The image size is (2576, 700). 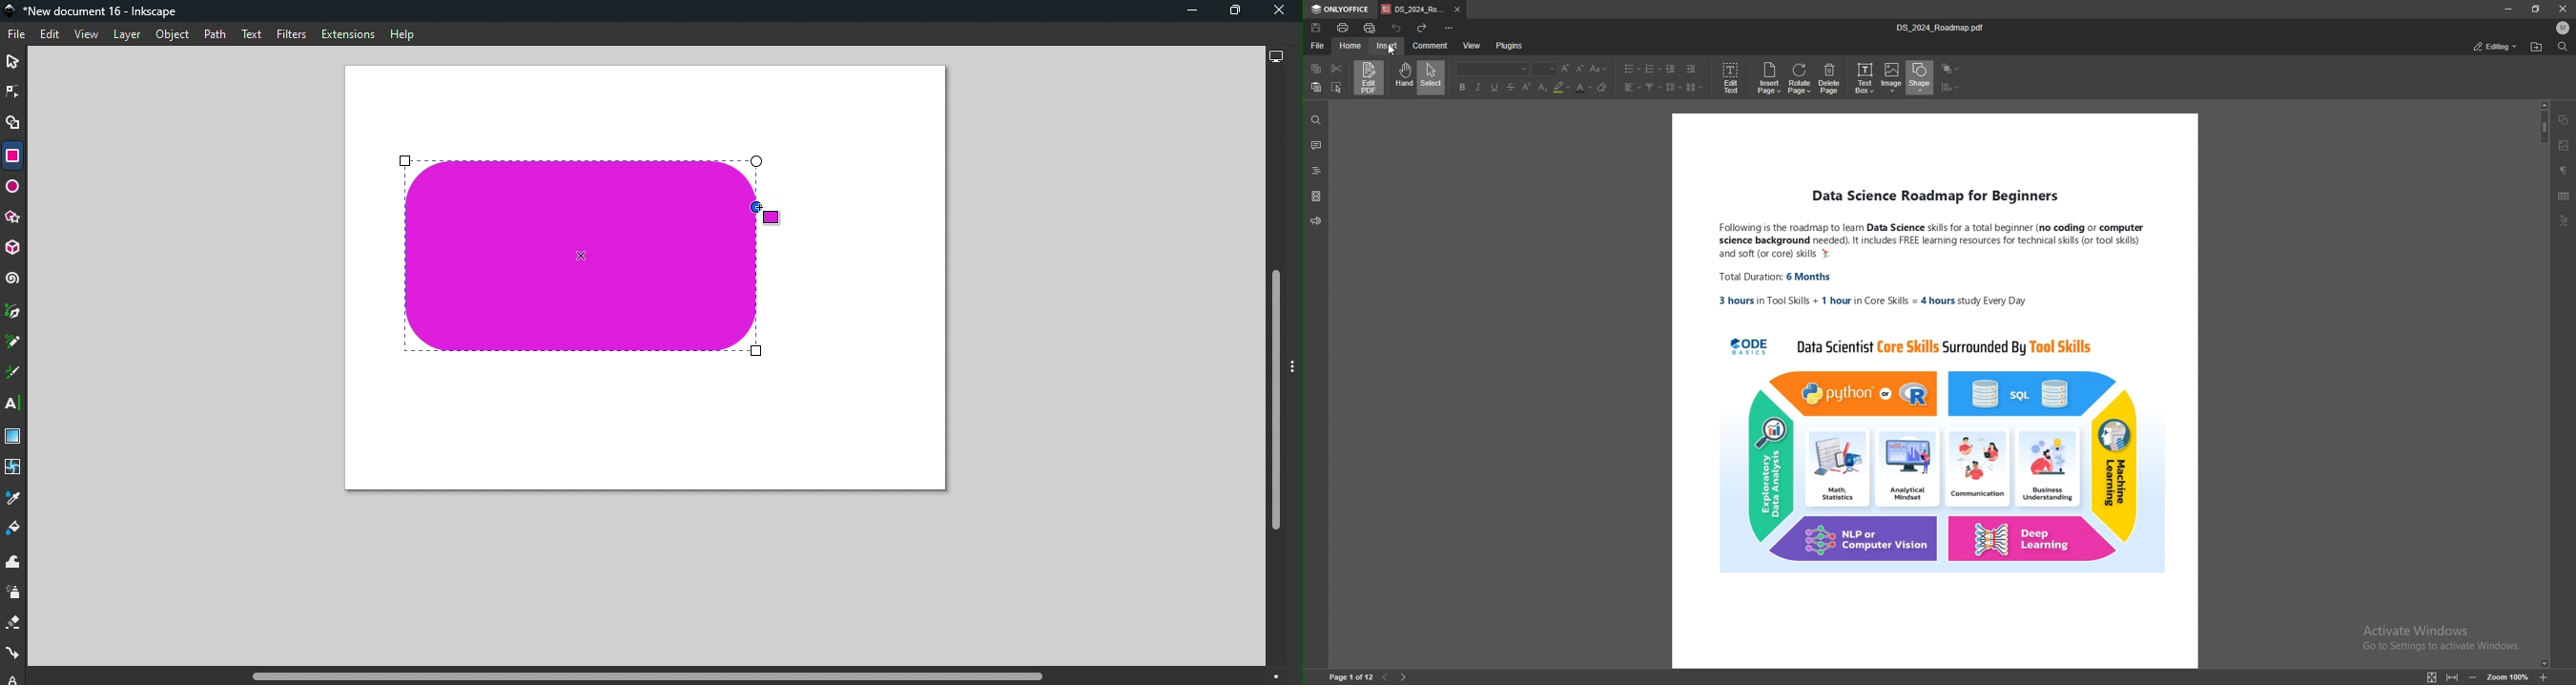 I want to click on customize quick access toolbar, so click(x=1449, y=28).